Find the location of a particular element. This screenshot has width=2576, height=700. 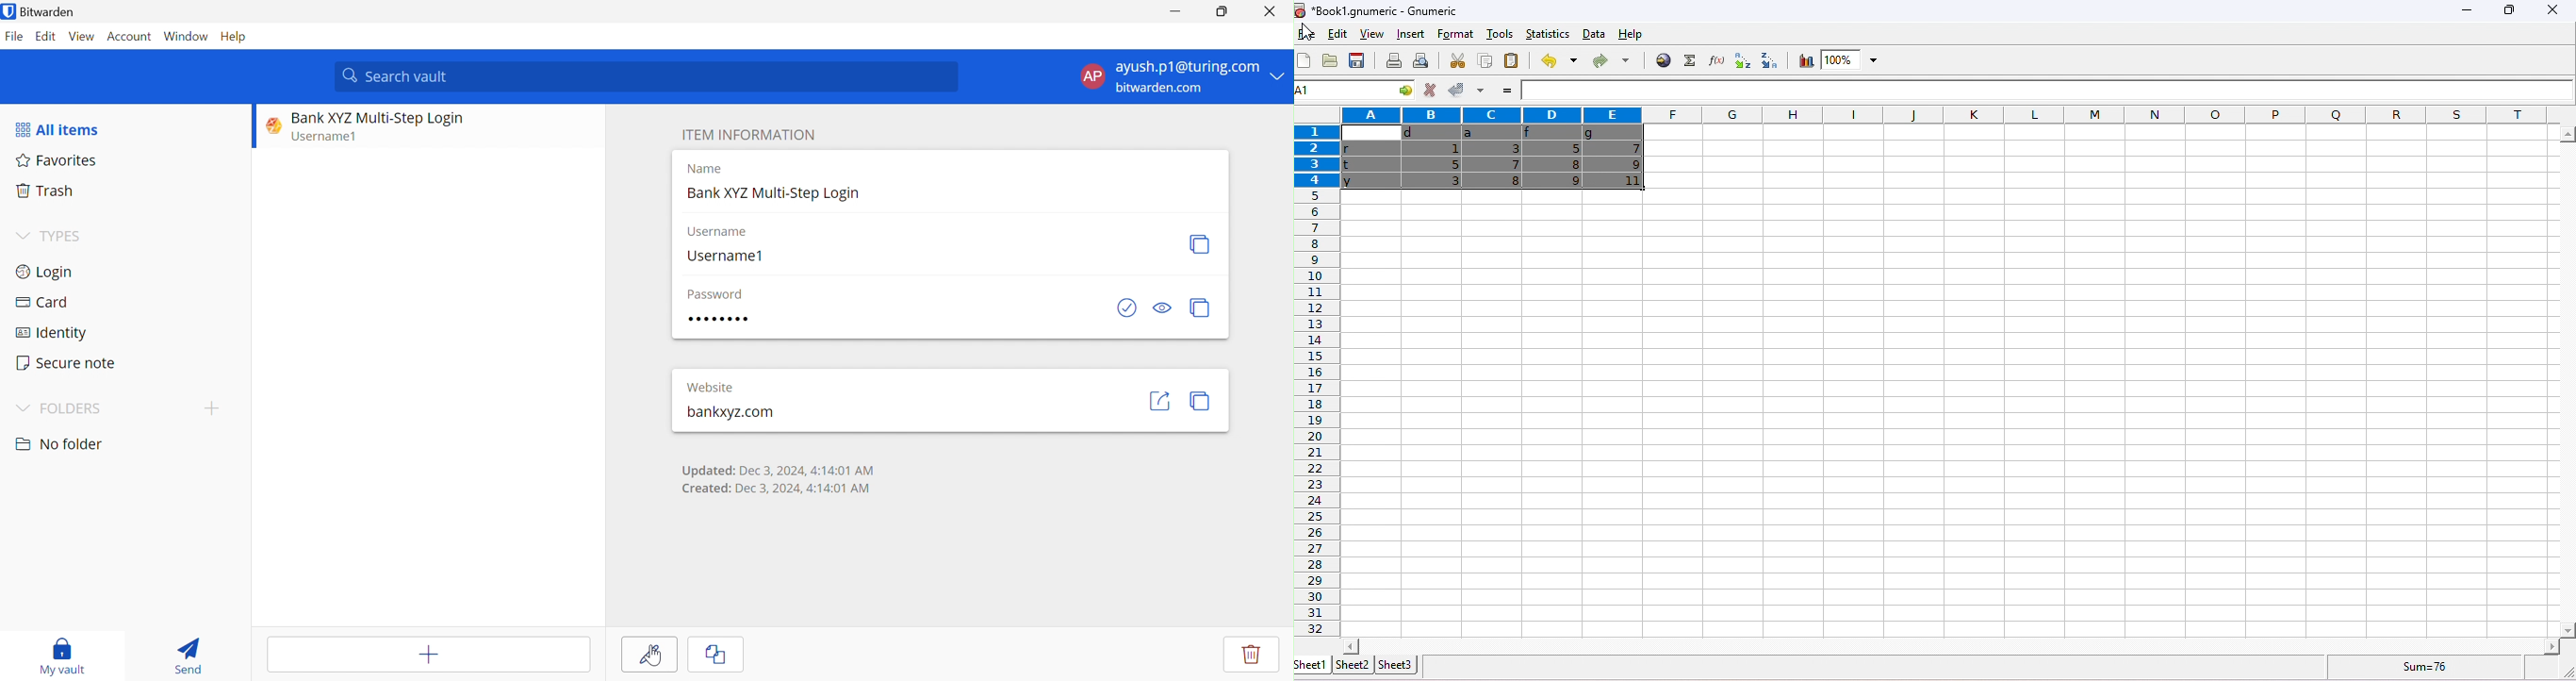

Bank XYZ Multi-Step Login is located at coordinates (377, 118).